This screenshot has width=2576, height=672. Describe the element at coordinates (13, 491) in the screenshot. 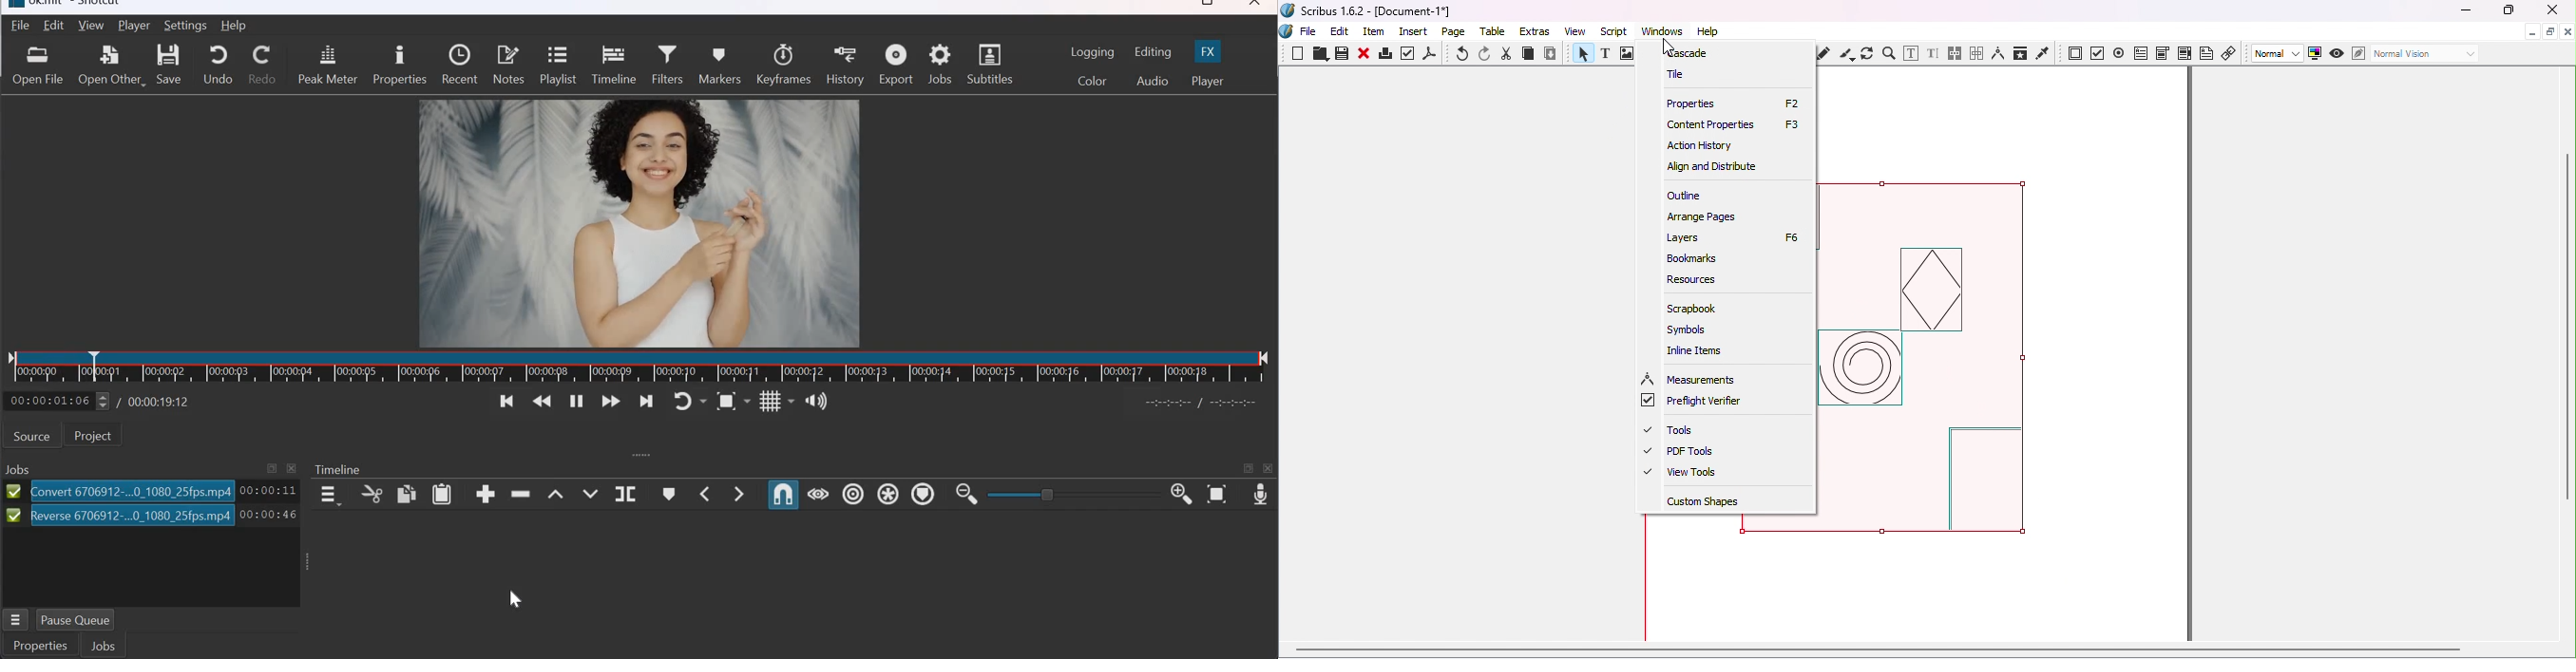

I see `checkbox` at that location.